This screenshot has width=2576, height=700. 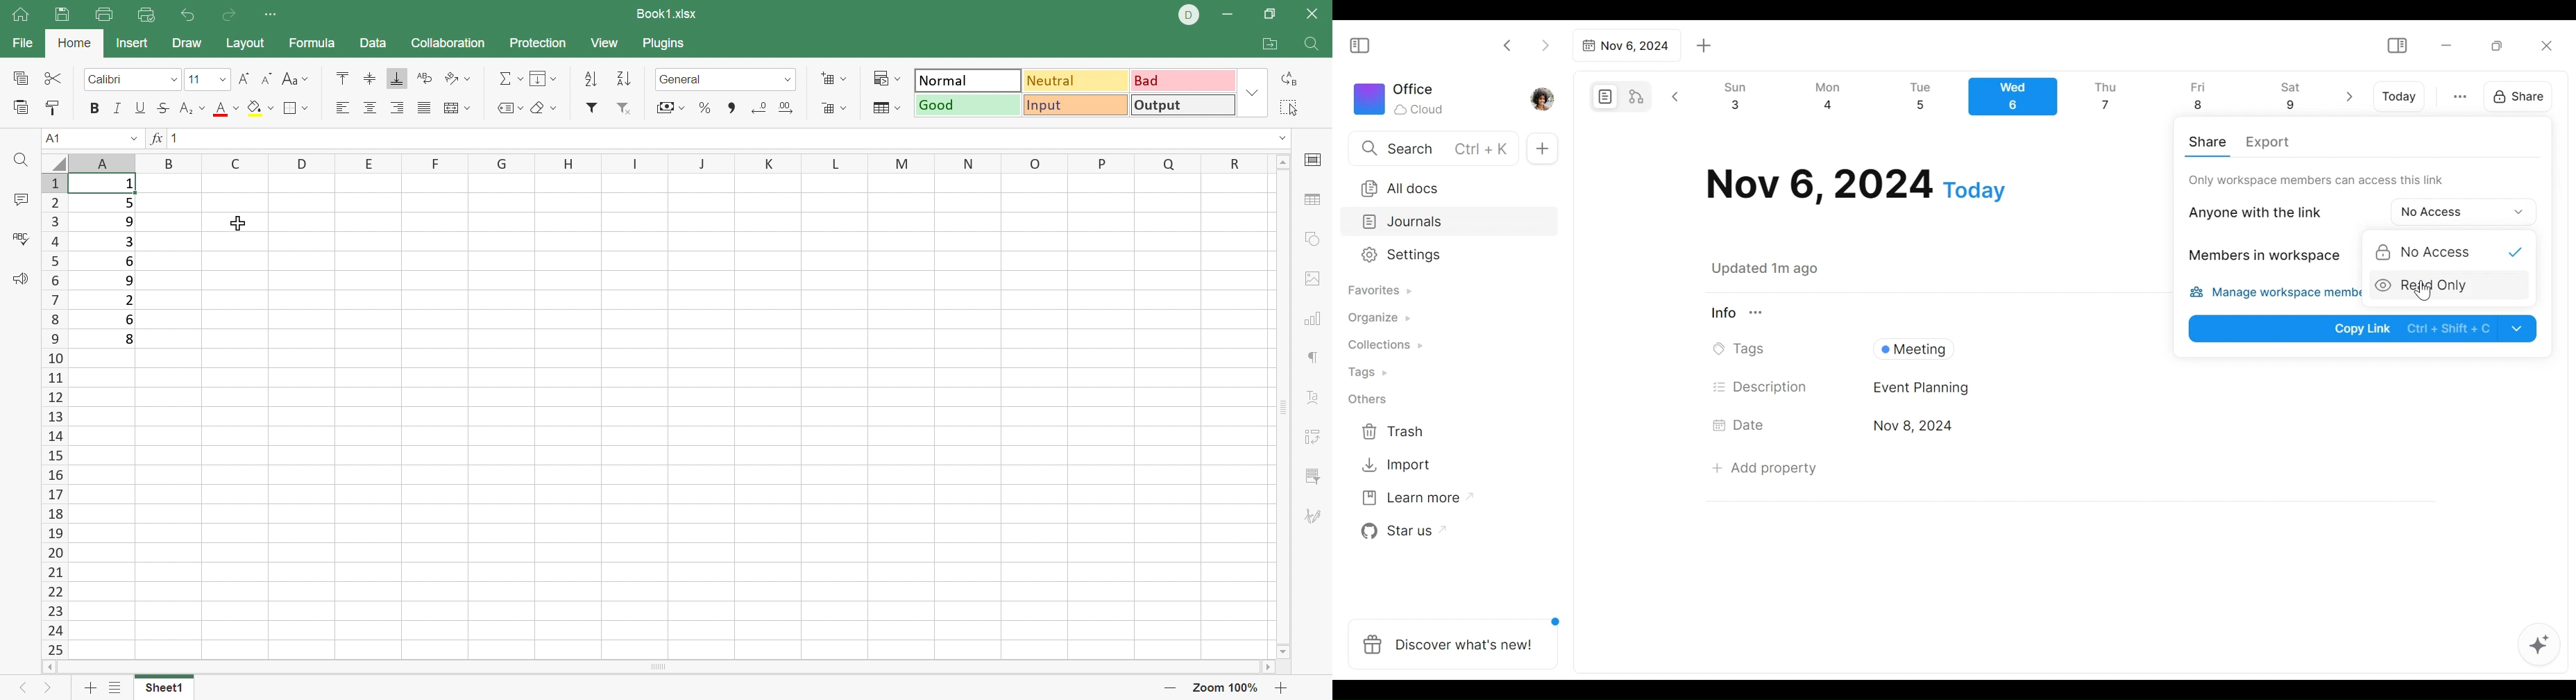 I want to click on Font size, so click(x=207, y=78).